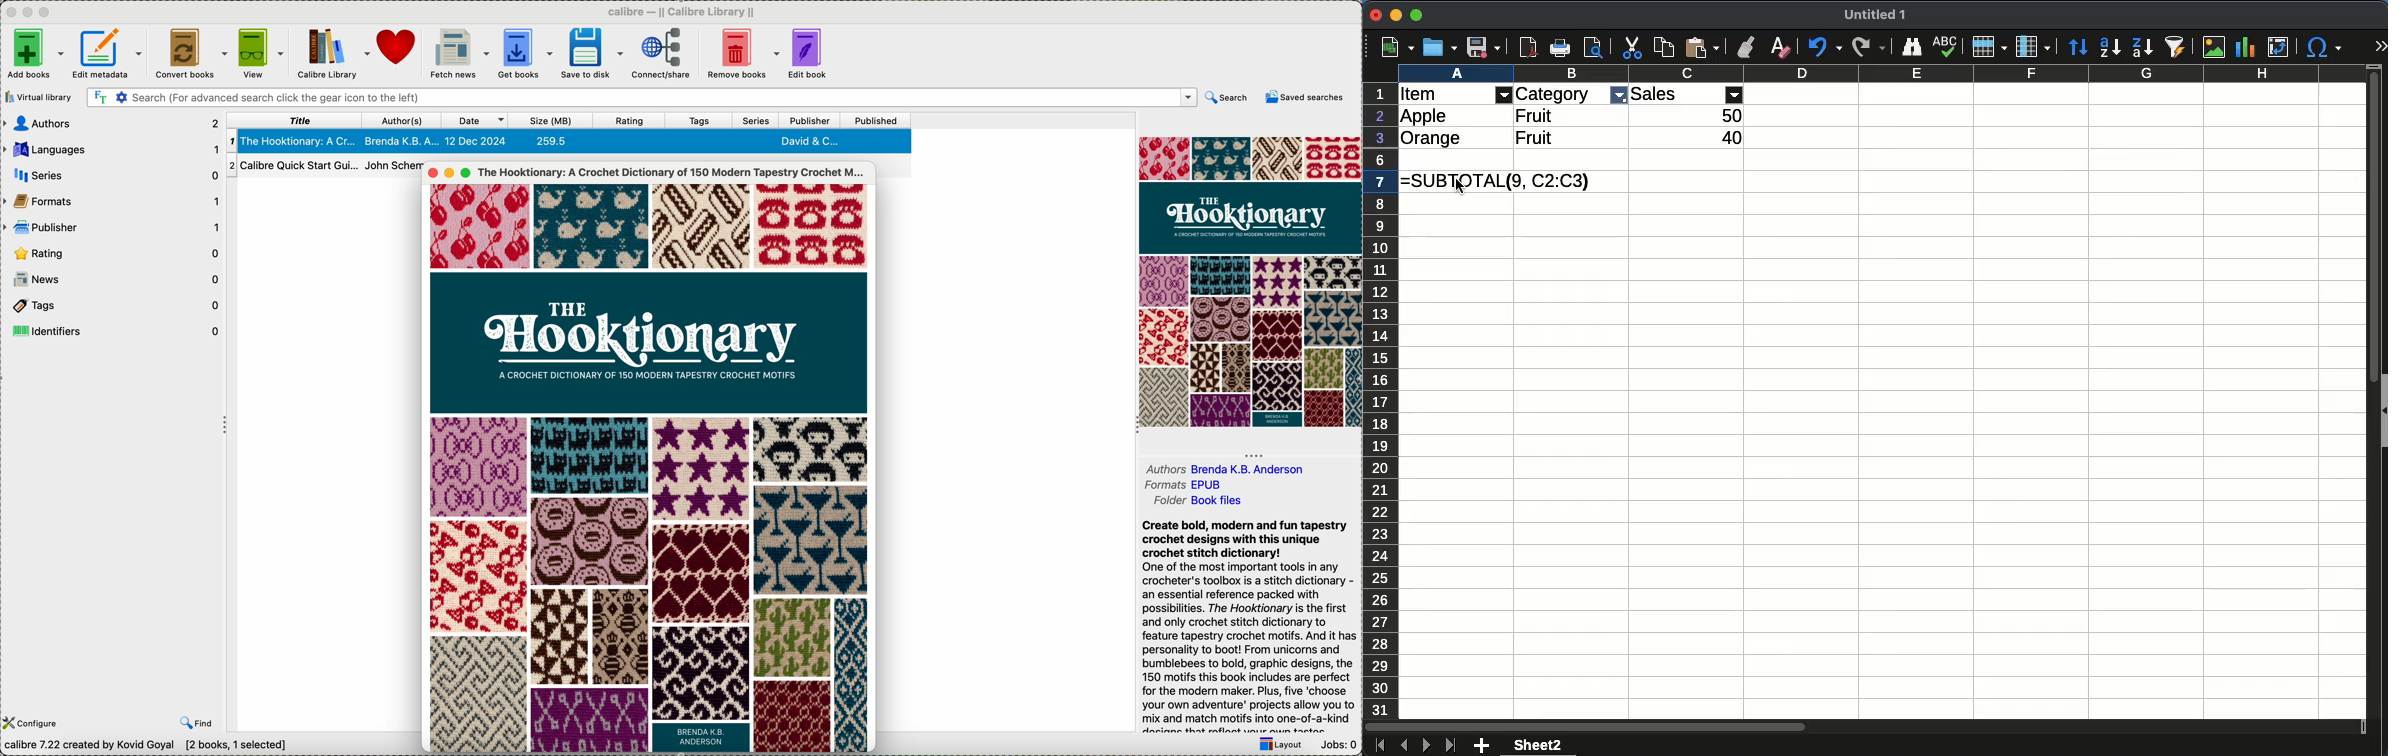 The image size is (2408, 756). I want to click on summary, so click(1252, 626).